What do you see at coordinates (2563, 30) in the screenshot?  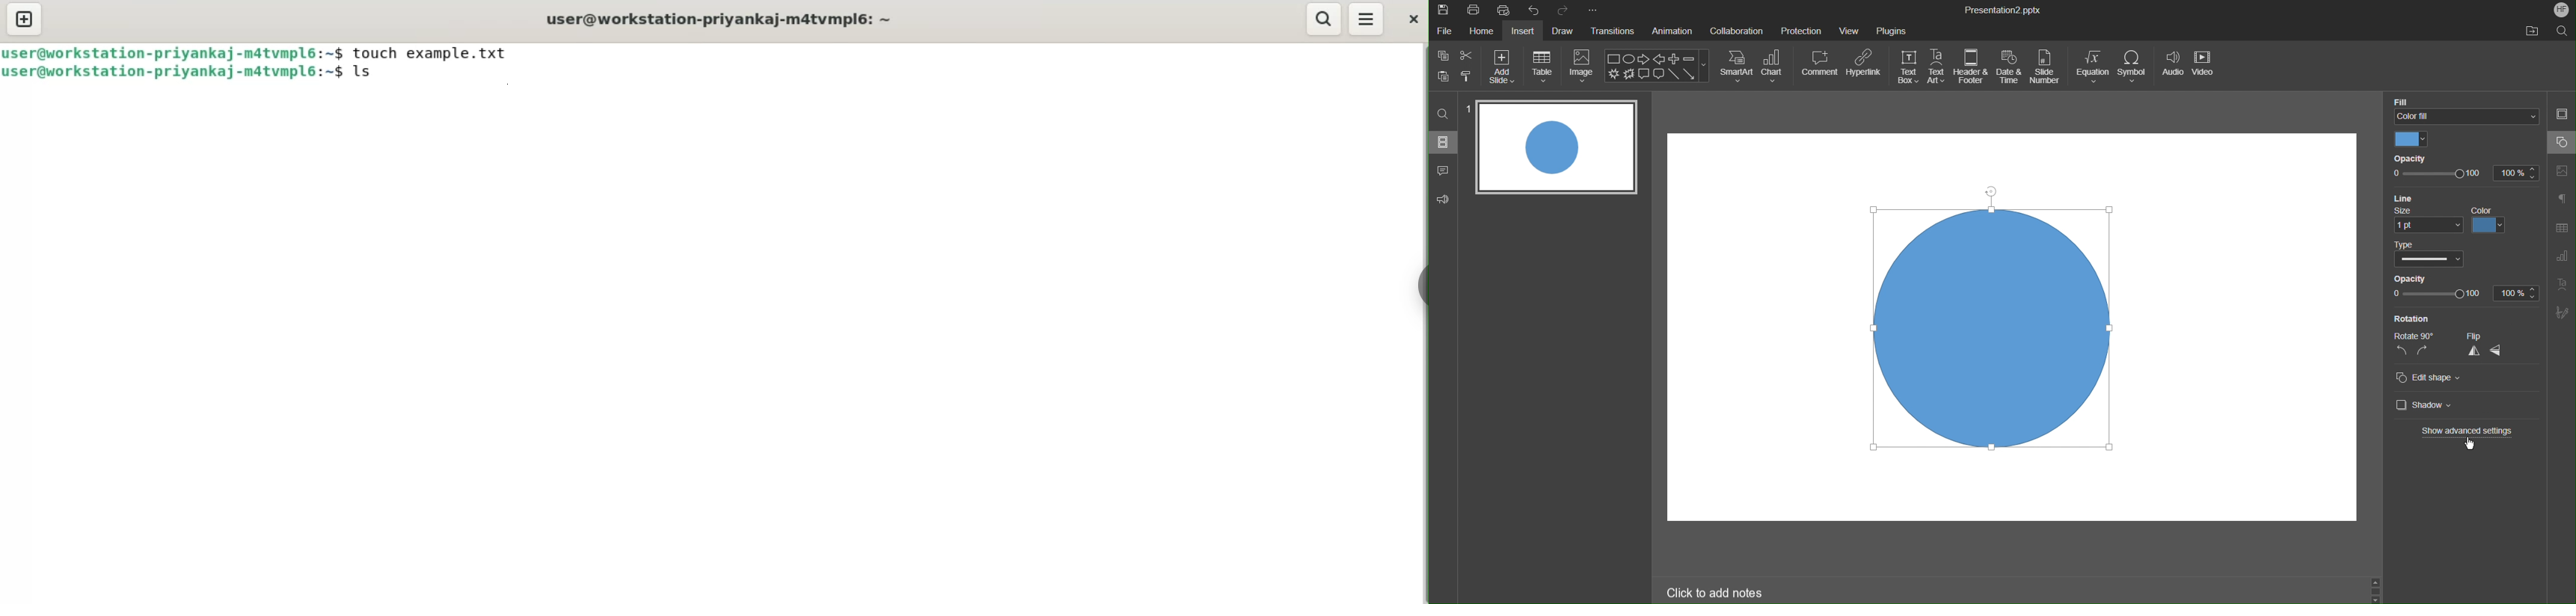 I see `Search` at bounding box center [2563, 30].